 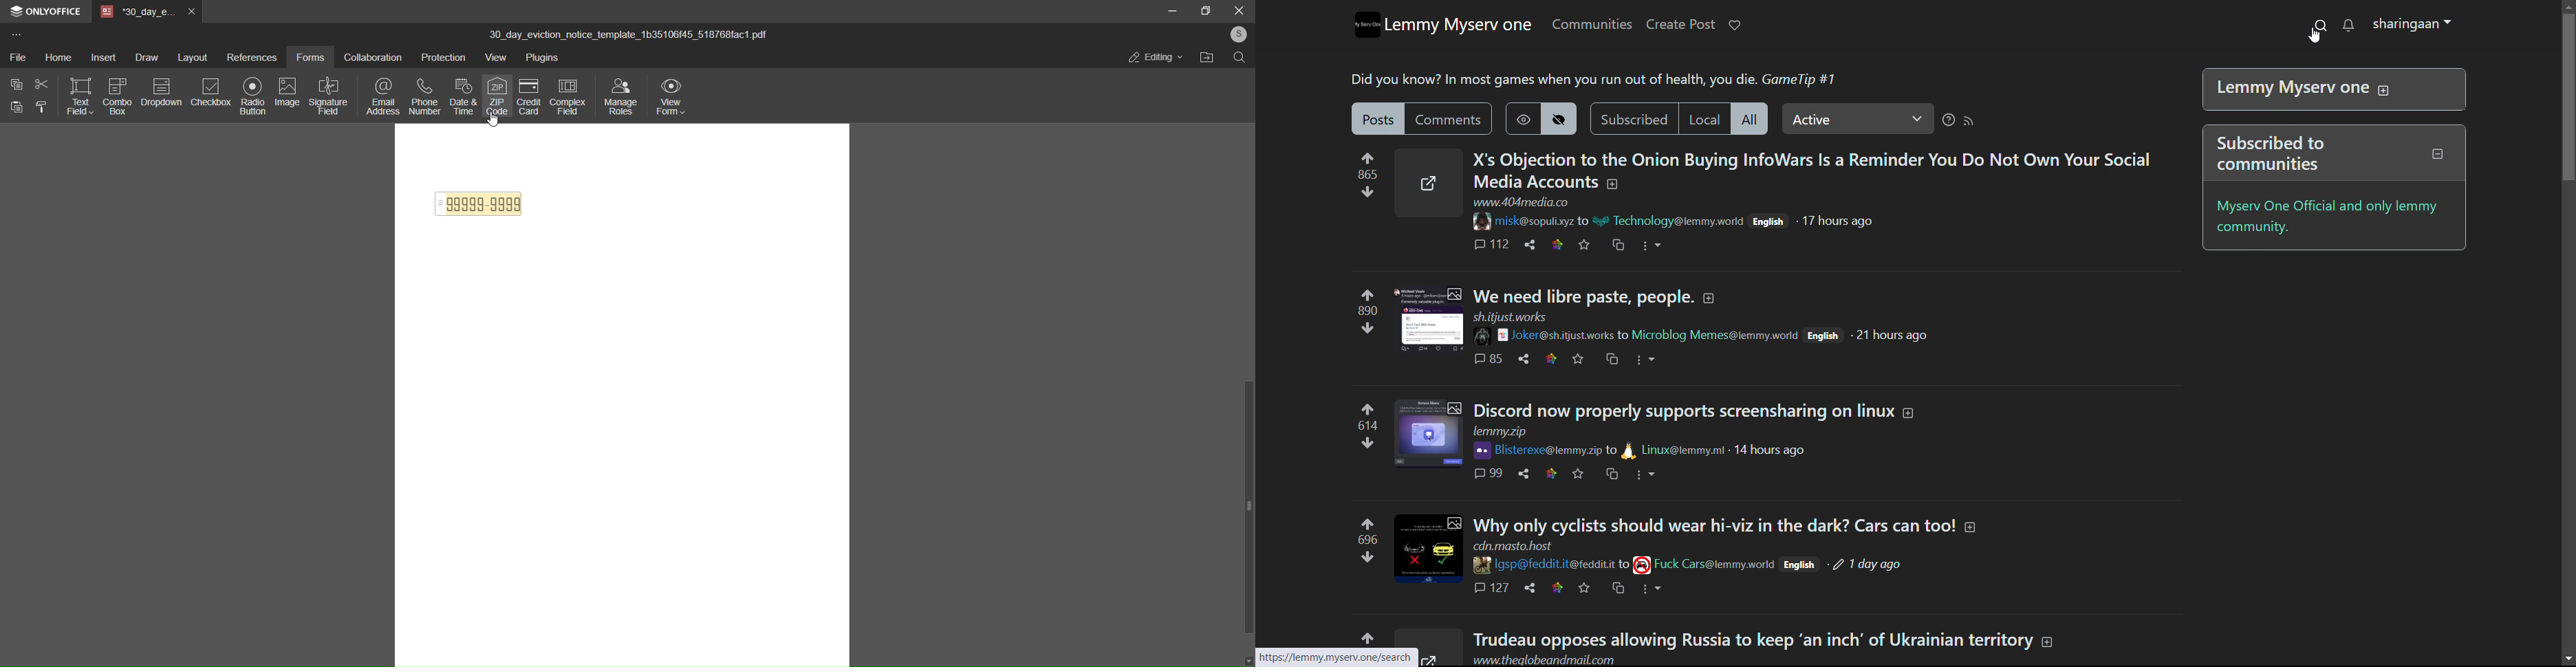 What do you see at coordinates (1551, 359) in the screenshot?
I see `link` at bounding box center [1551, 359].